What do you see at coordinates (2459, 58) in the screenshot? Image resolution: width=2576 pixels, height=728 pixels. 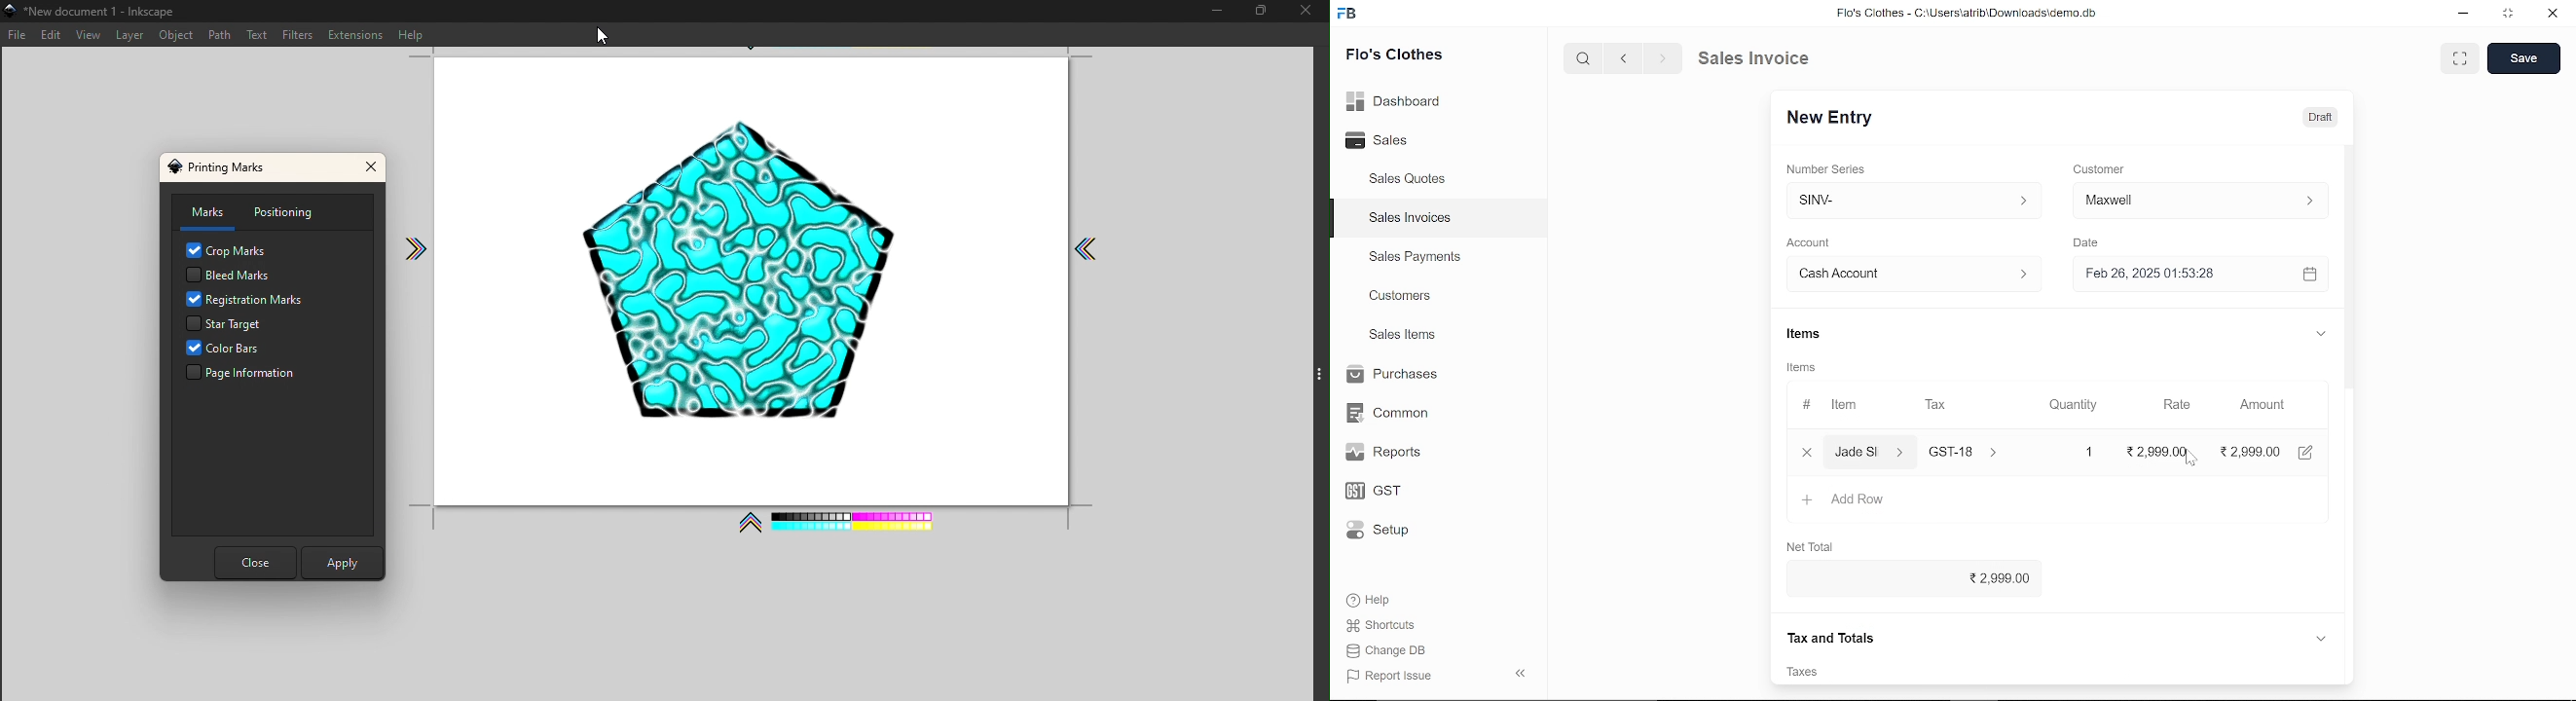 I see `full screen` at bounding box center [2459, 58].